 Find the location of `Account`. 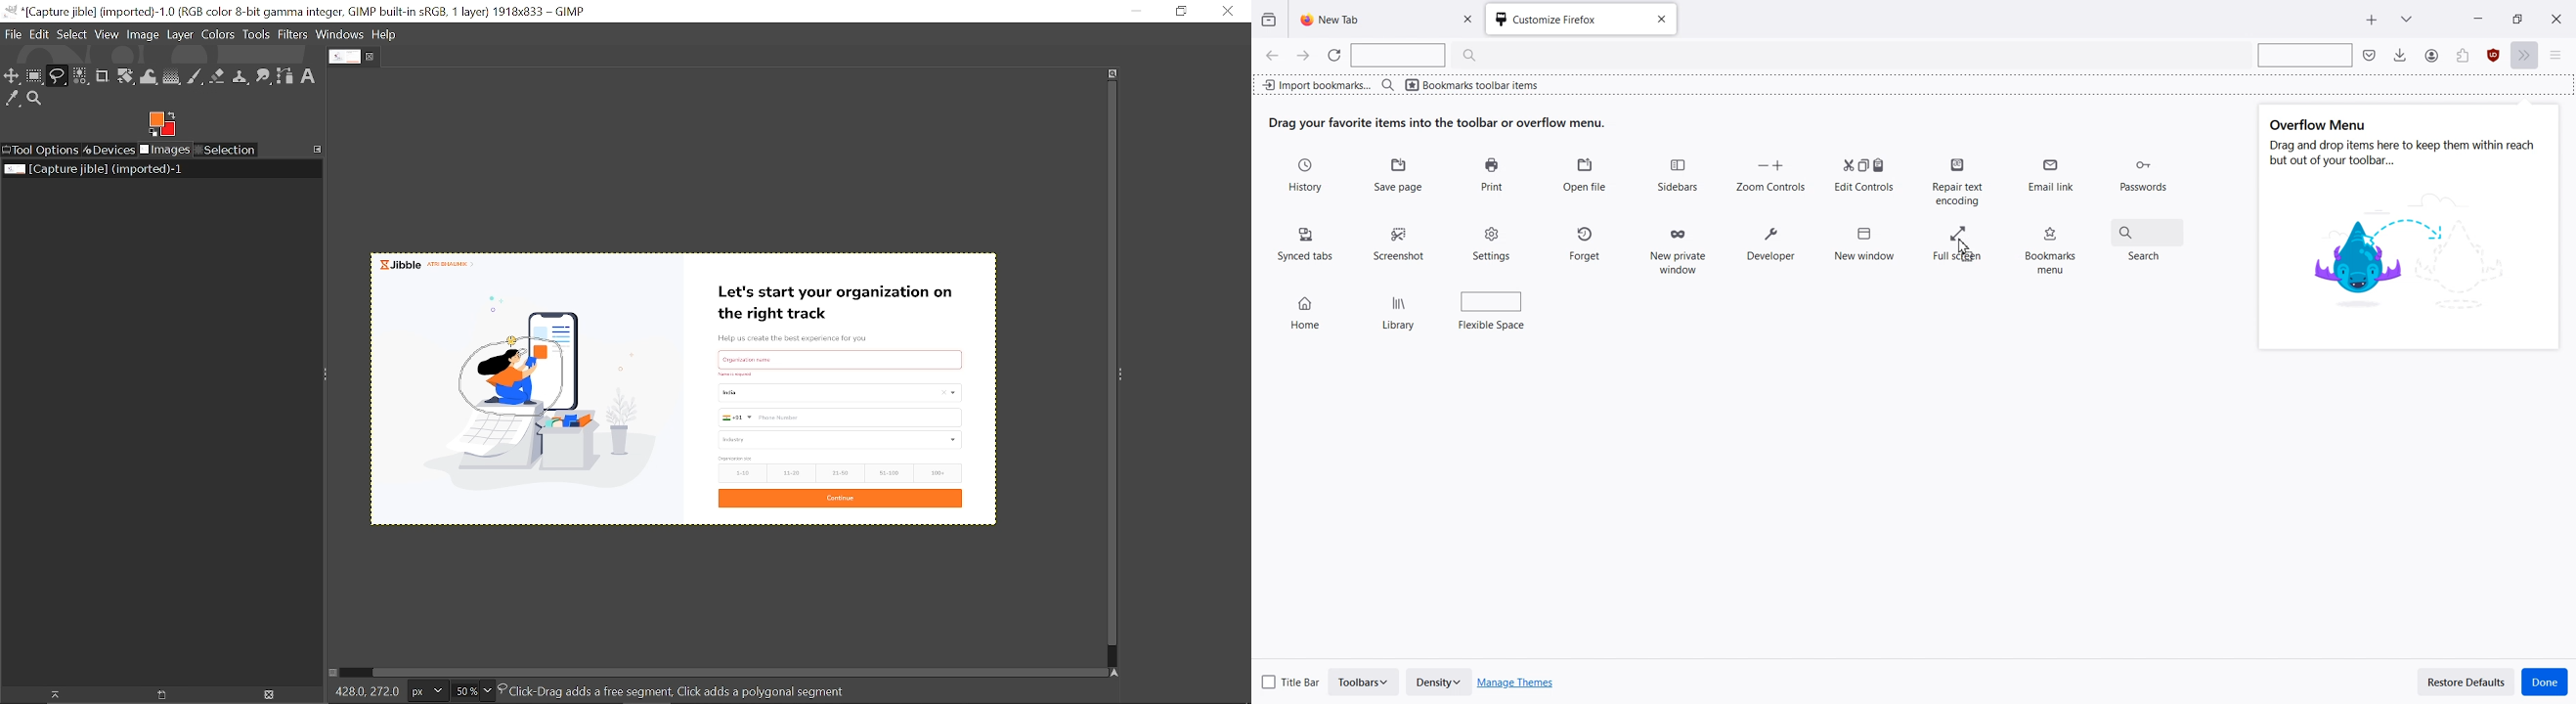

Account is located at coordinates (2462, 56).